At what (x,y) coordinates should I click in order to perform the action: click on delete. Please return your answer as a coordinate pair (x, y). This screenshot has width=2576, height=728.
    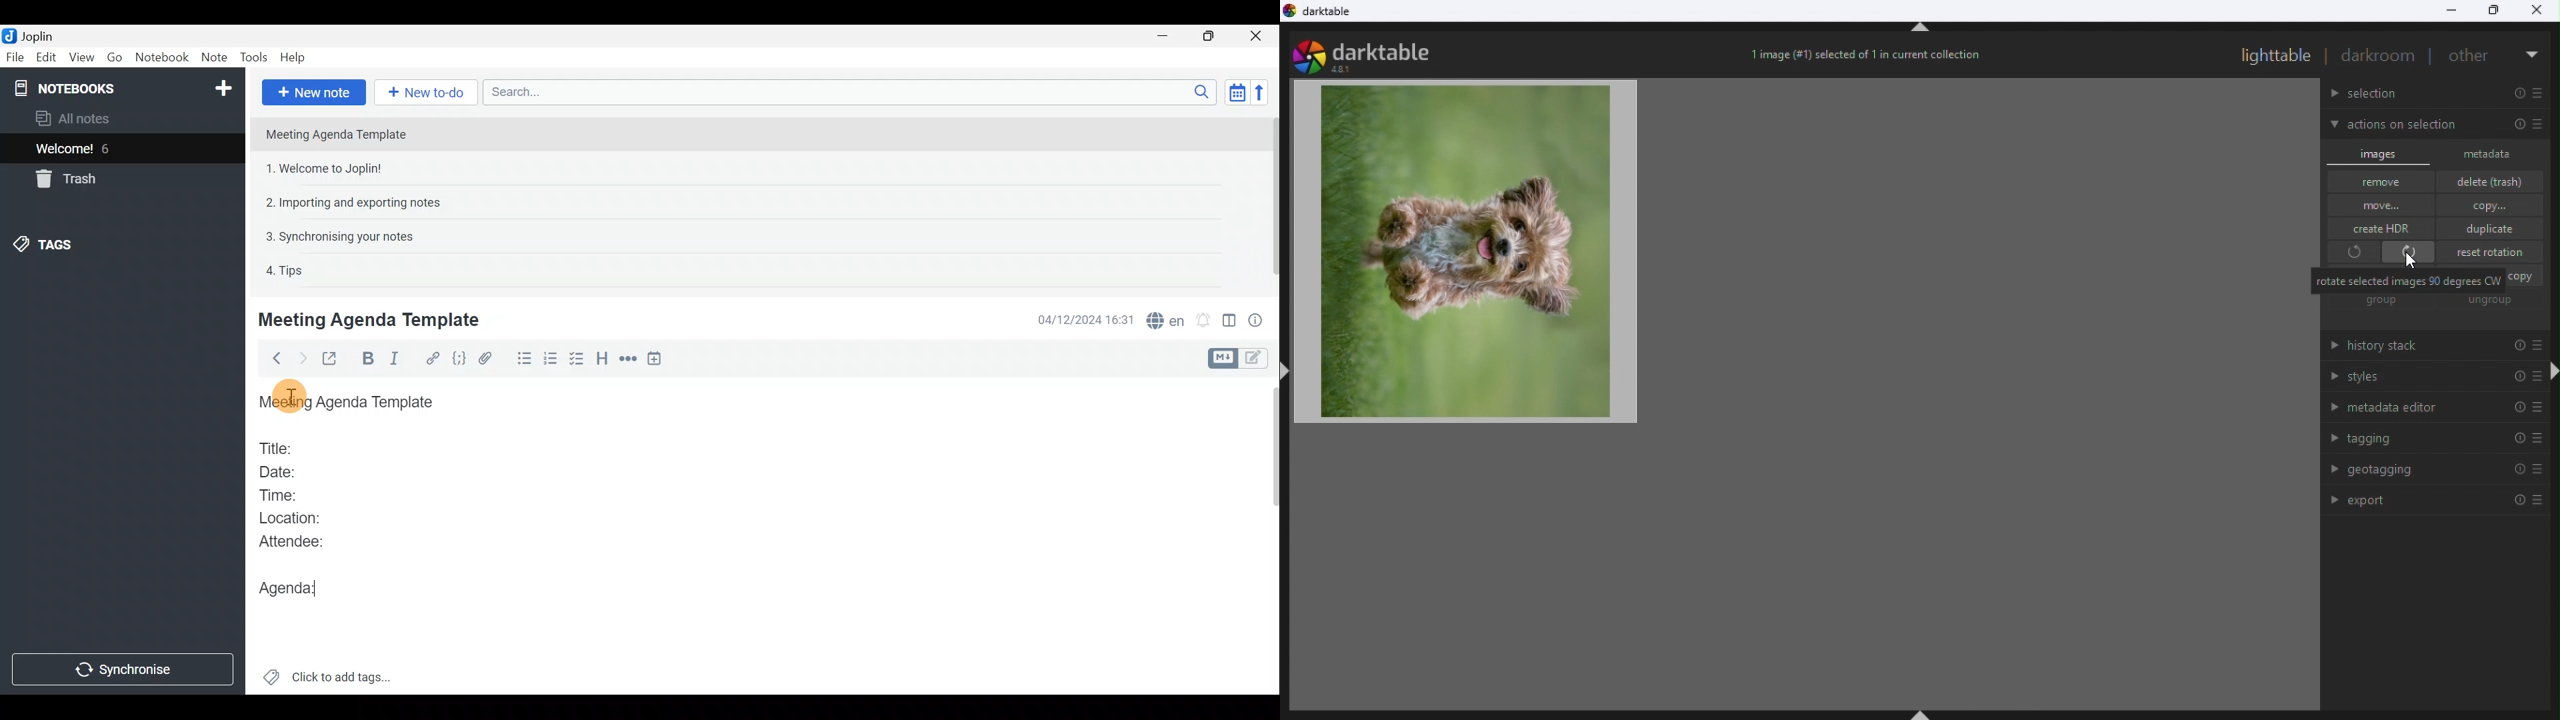
    Looking at the image, I should click on (2496, 181).